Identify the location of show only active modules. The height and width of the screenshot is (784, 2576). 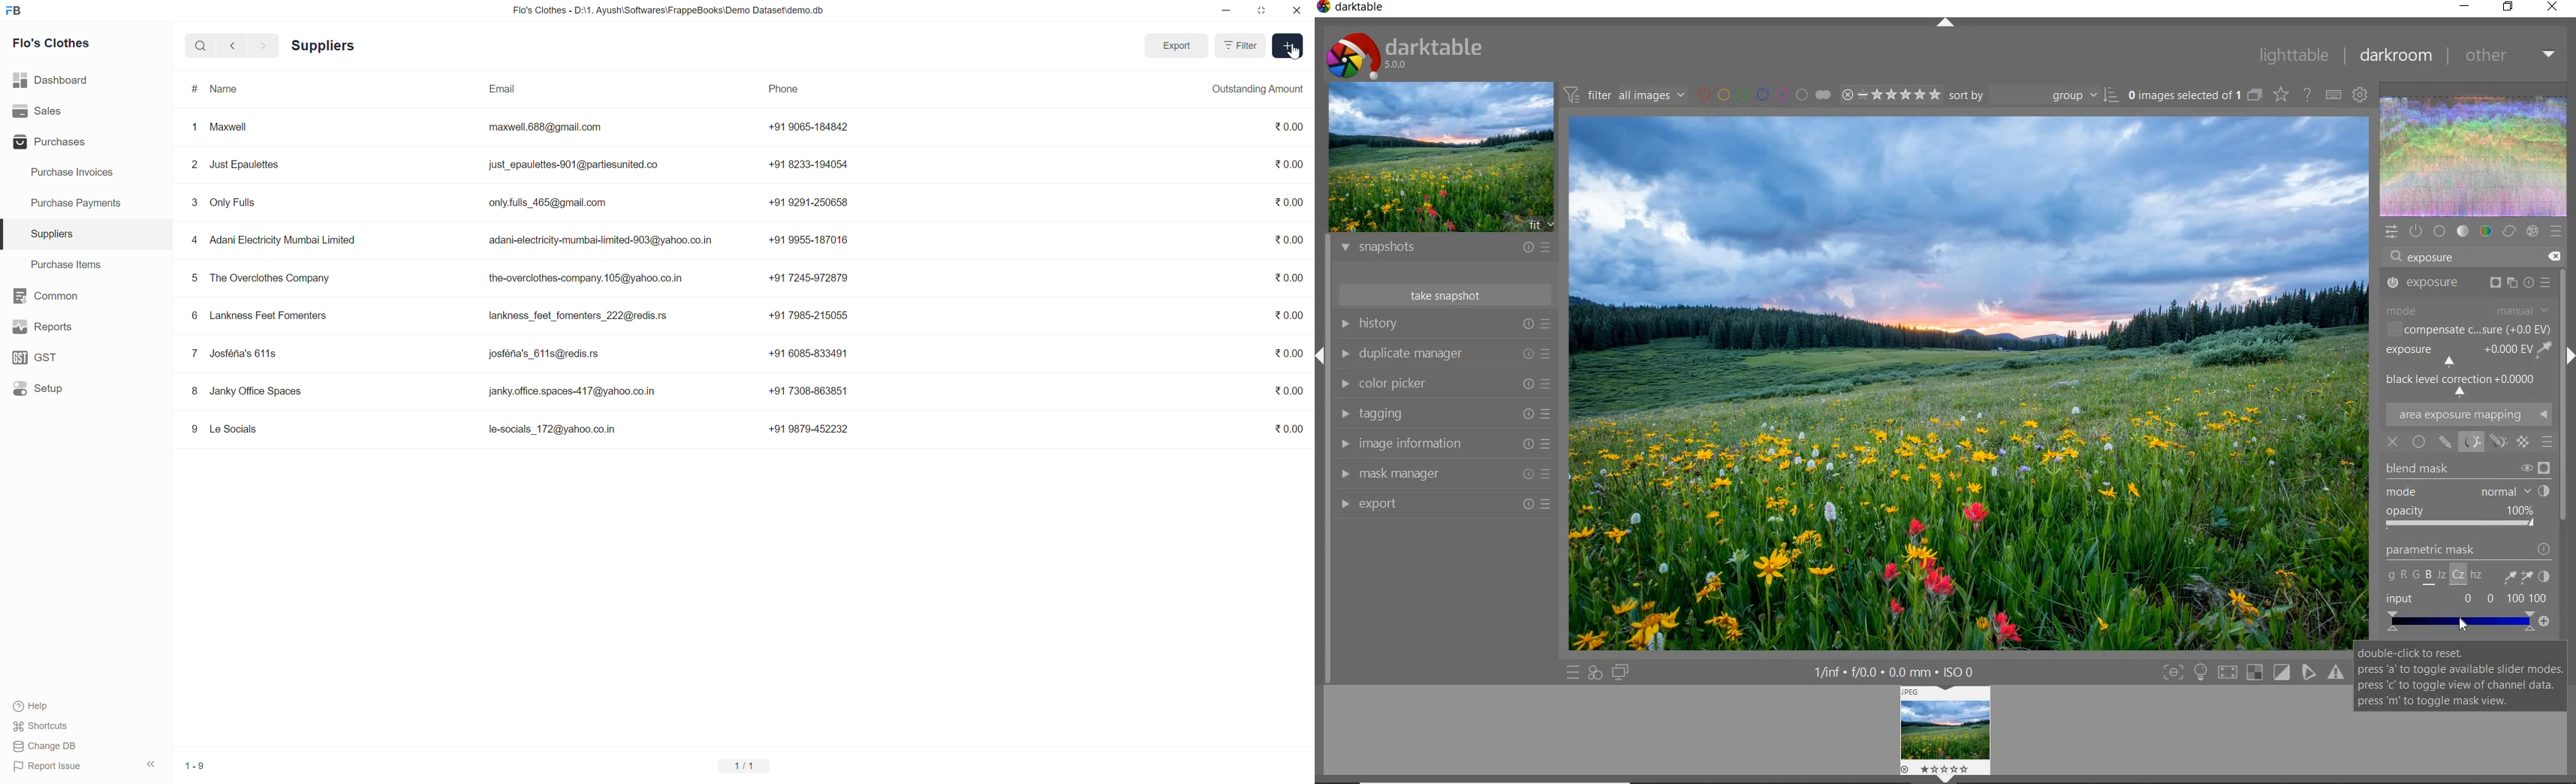
(2415, 231).